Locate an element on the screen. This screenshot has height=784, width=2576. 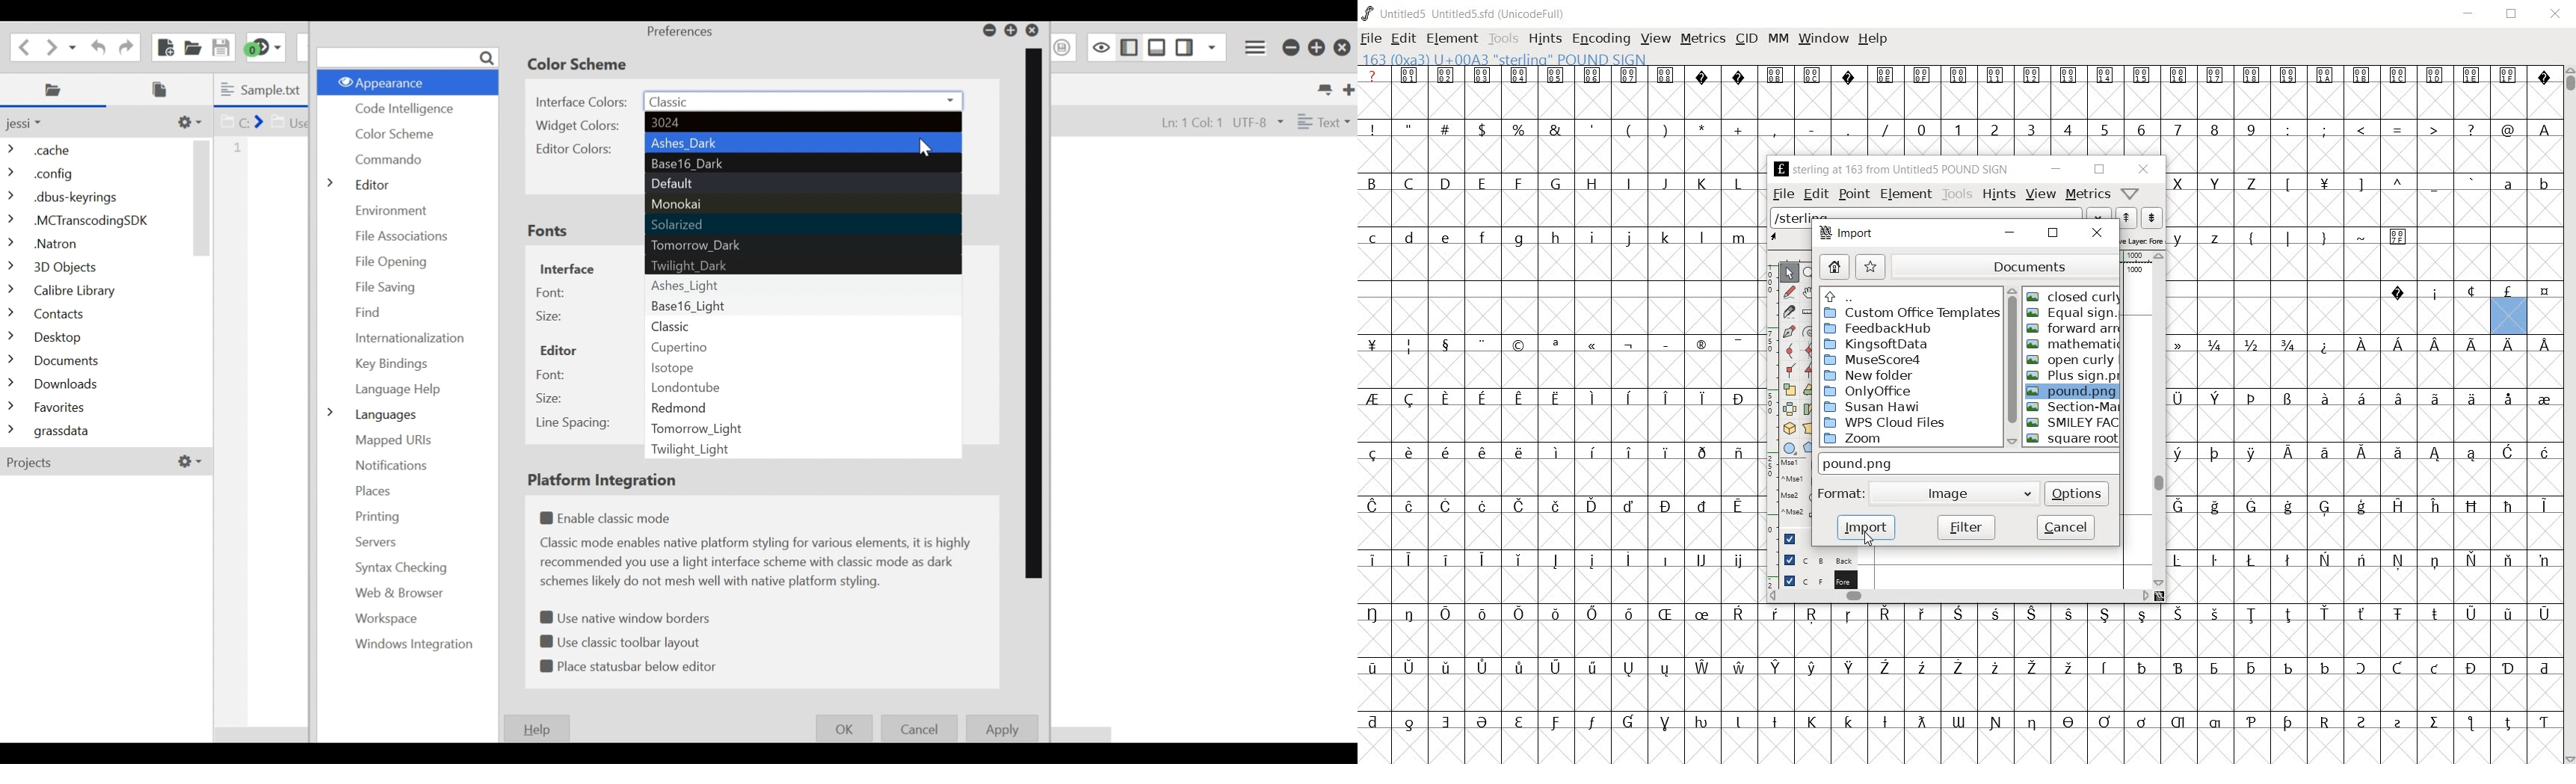
Symbol is located at coordinates (1519, 723).